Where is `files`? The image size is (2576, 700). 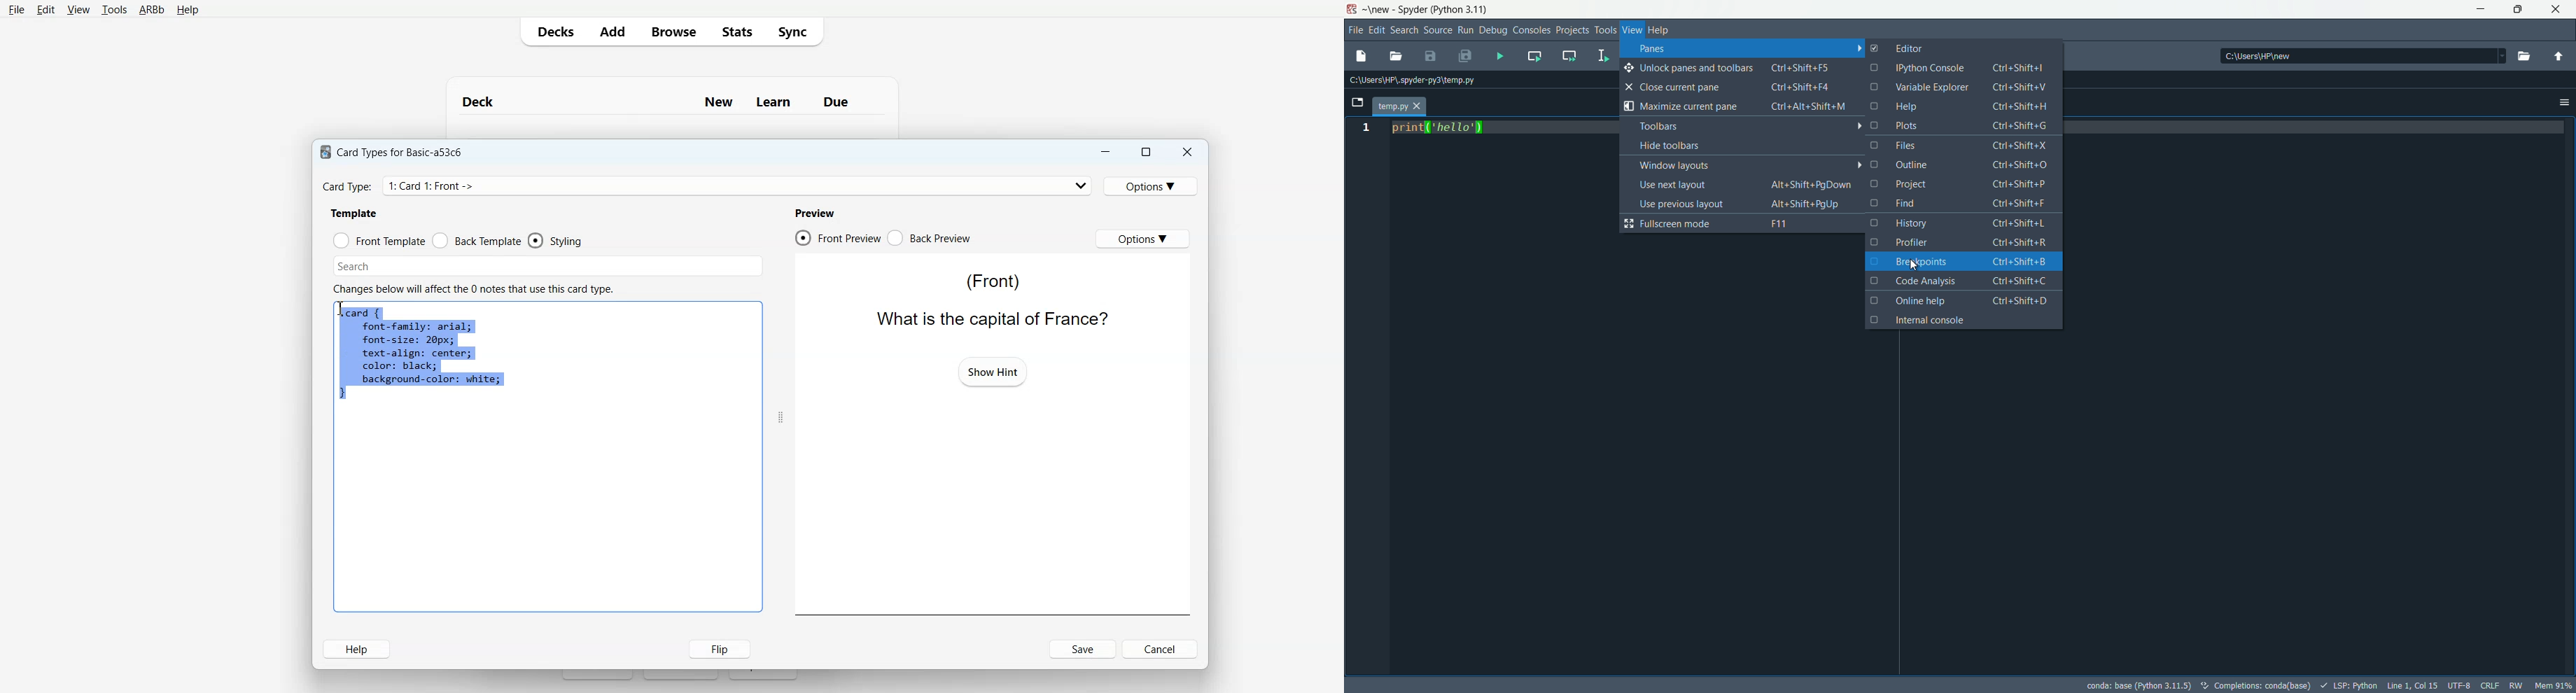
files is located at coordinates (1964, 146).